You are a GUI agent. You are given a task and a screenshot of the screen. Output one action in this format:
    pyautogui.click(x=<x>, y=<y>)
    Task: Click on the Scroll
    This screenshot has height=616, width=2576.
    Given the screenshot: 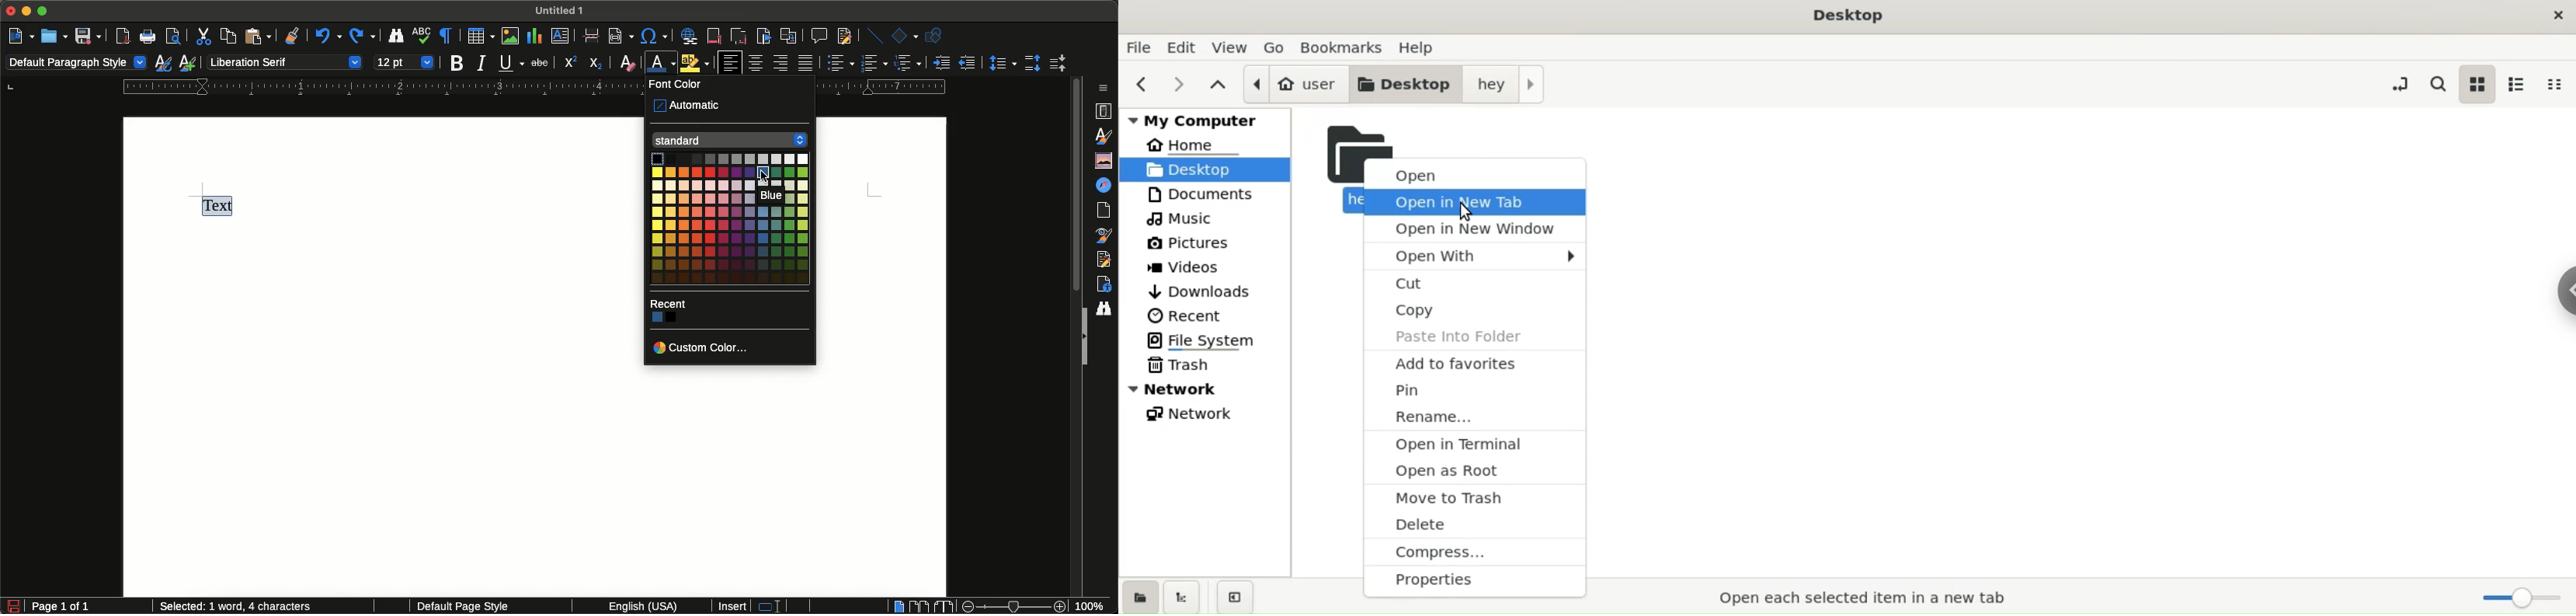 What is the action you would take?
    pyautogui.click(x=1075, y=189)
    